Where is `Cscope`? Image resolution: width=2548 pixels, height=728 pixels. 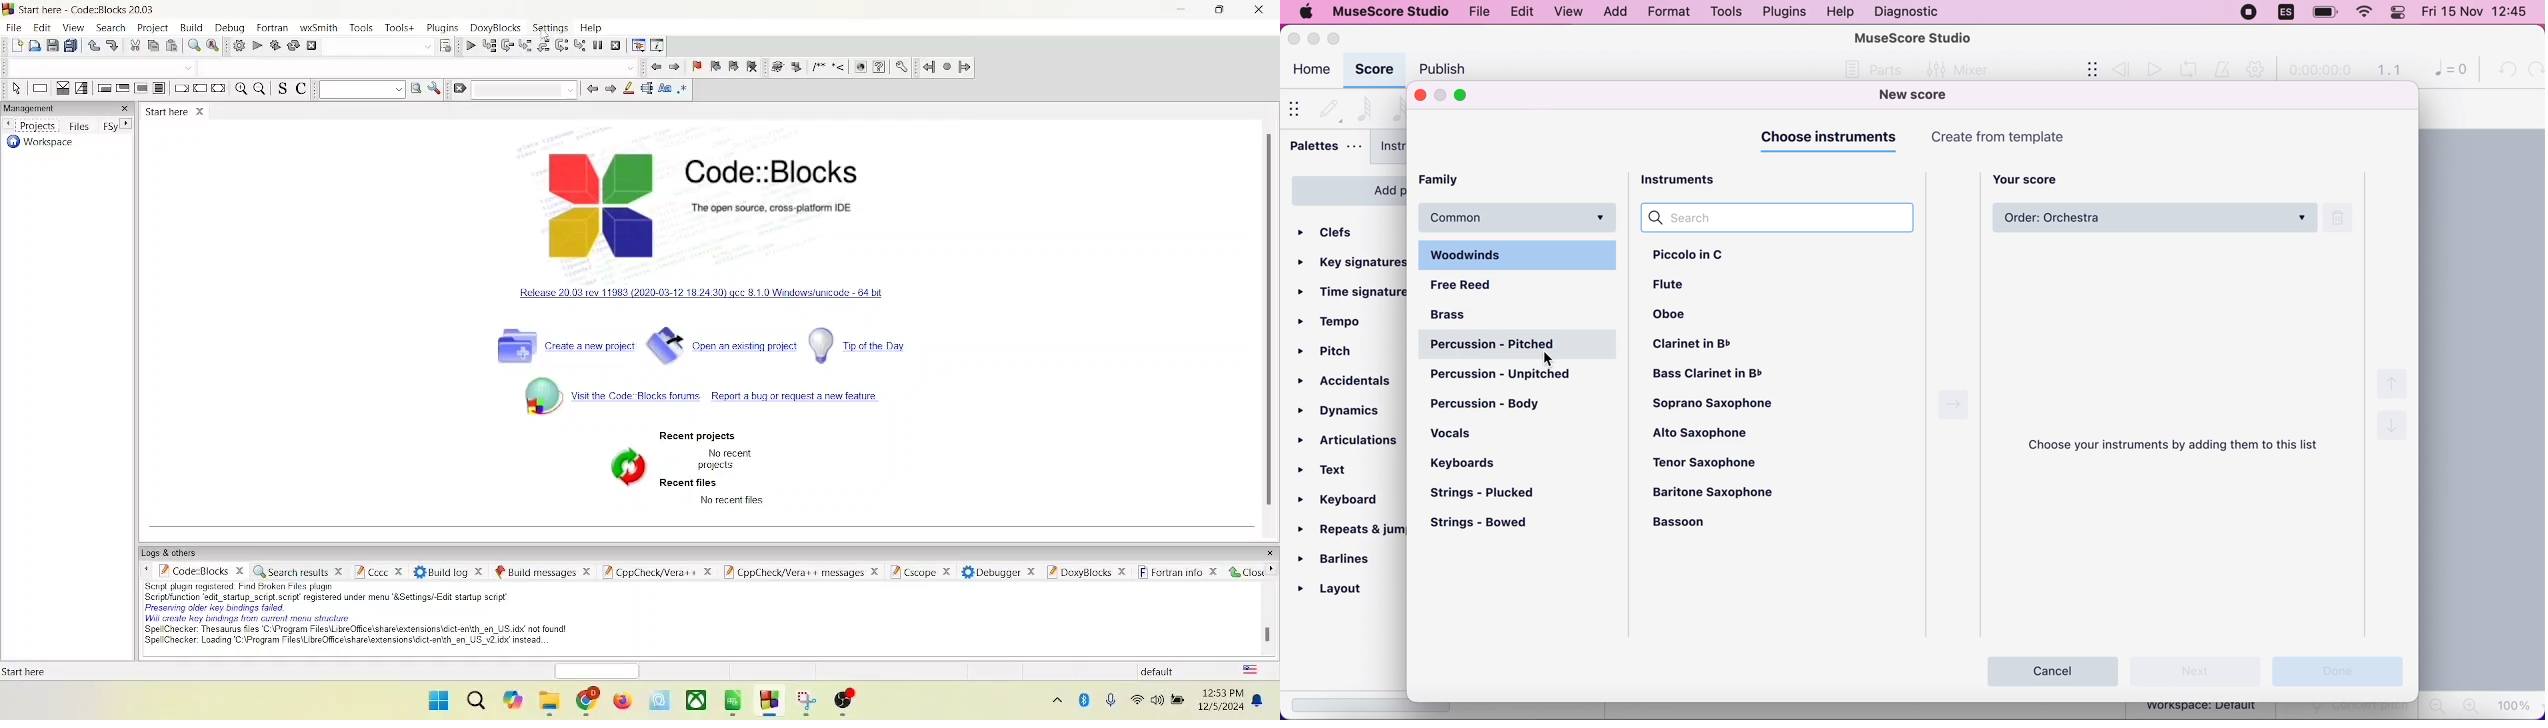
Cscope is located at coordinates (919, 568).